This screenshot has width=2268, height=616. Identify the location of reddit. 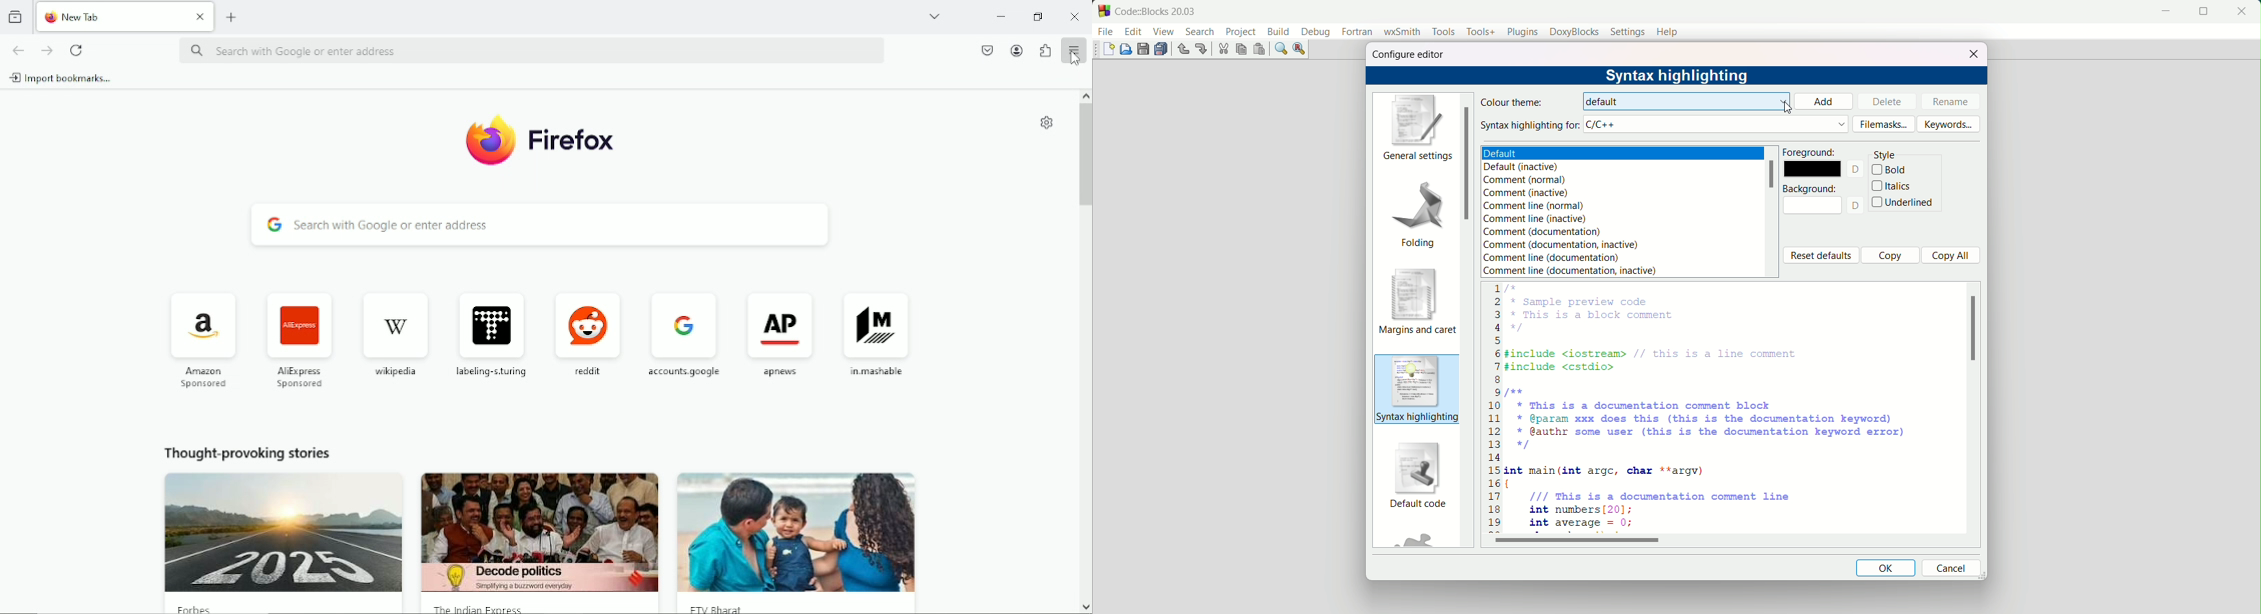
(588, 332).